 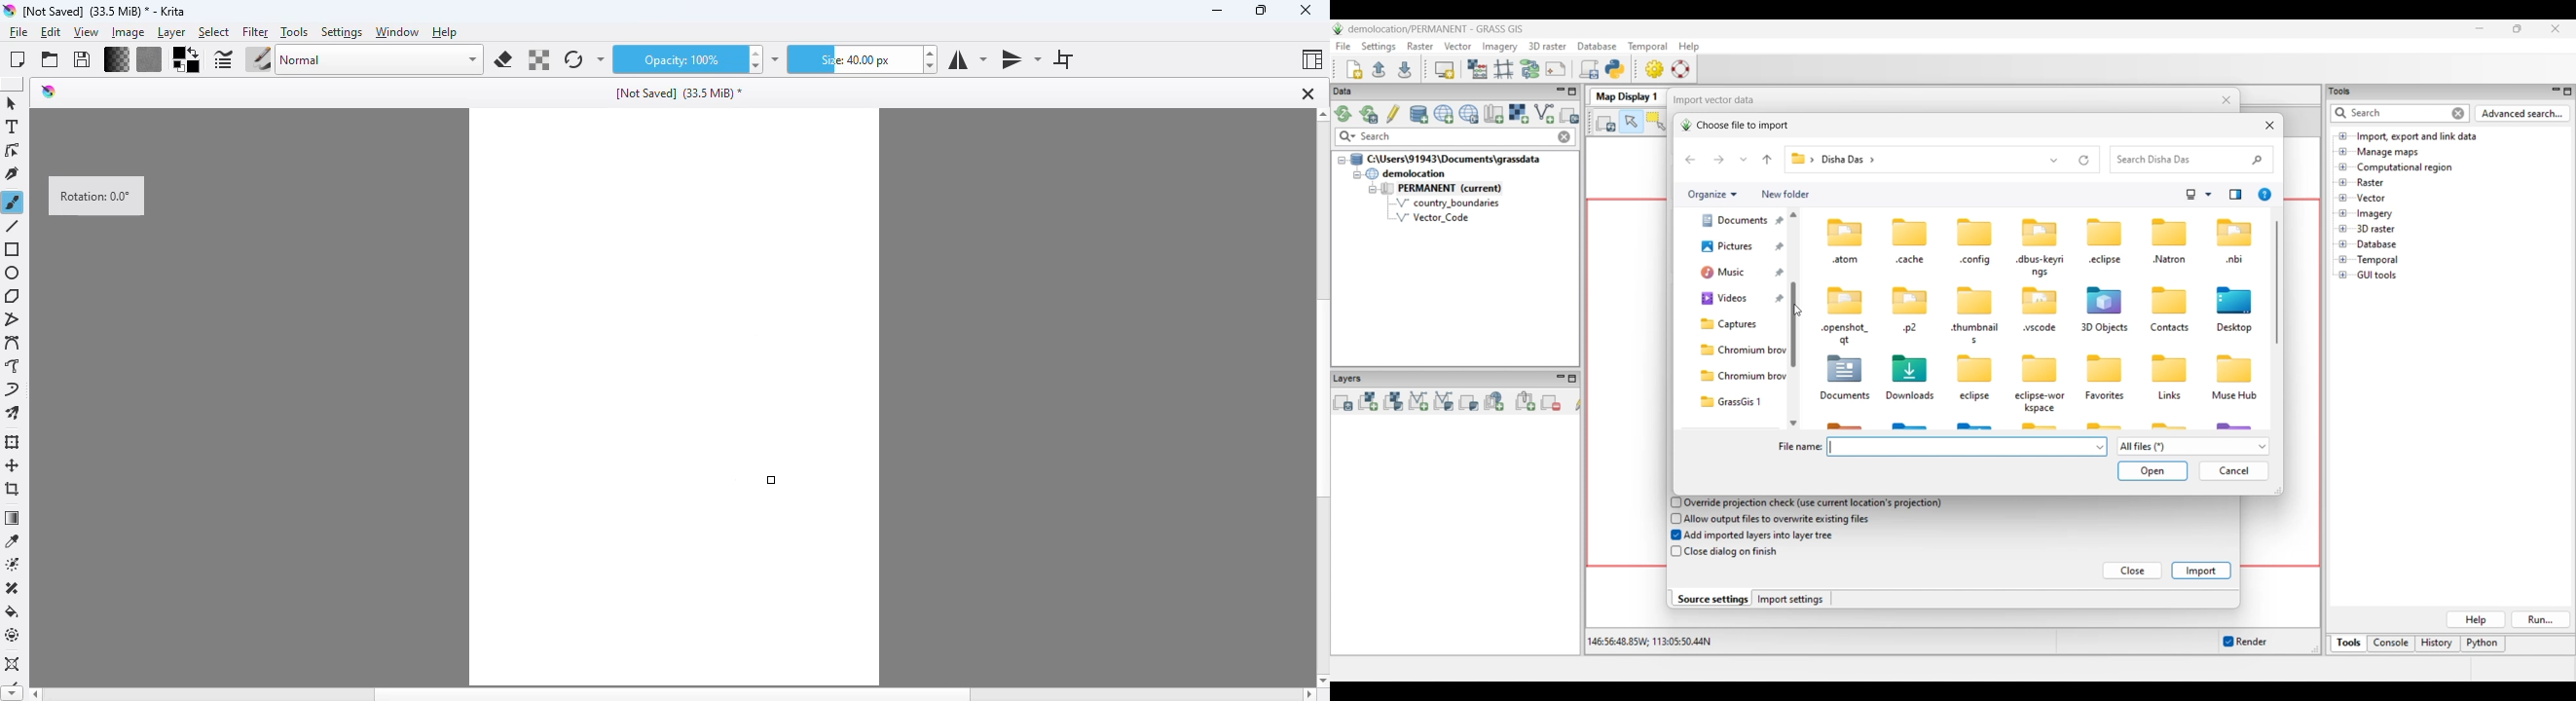 I want to click on tools, so click(x=294, y=33).